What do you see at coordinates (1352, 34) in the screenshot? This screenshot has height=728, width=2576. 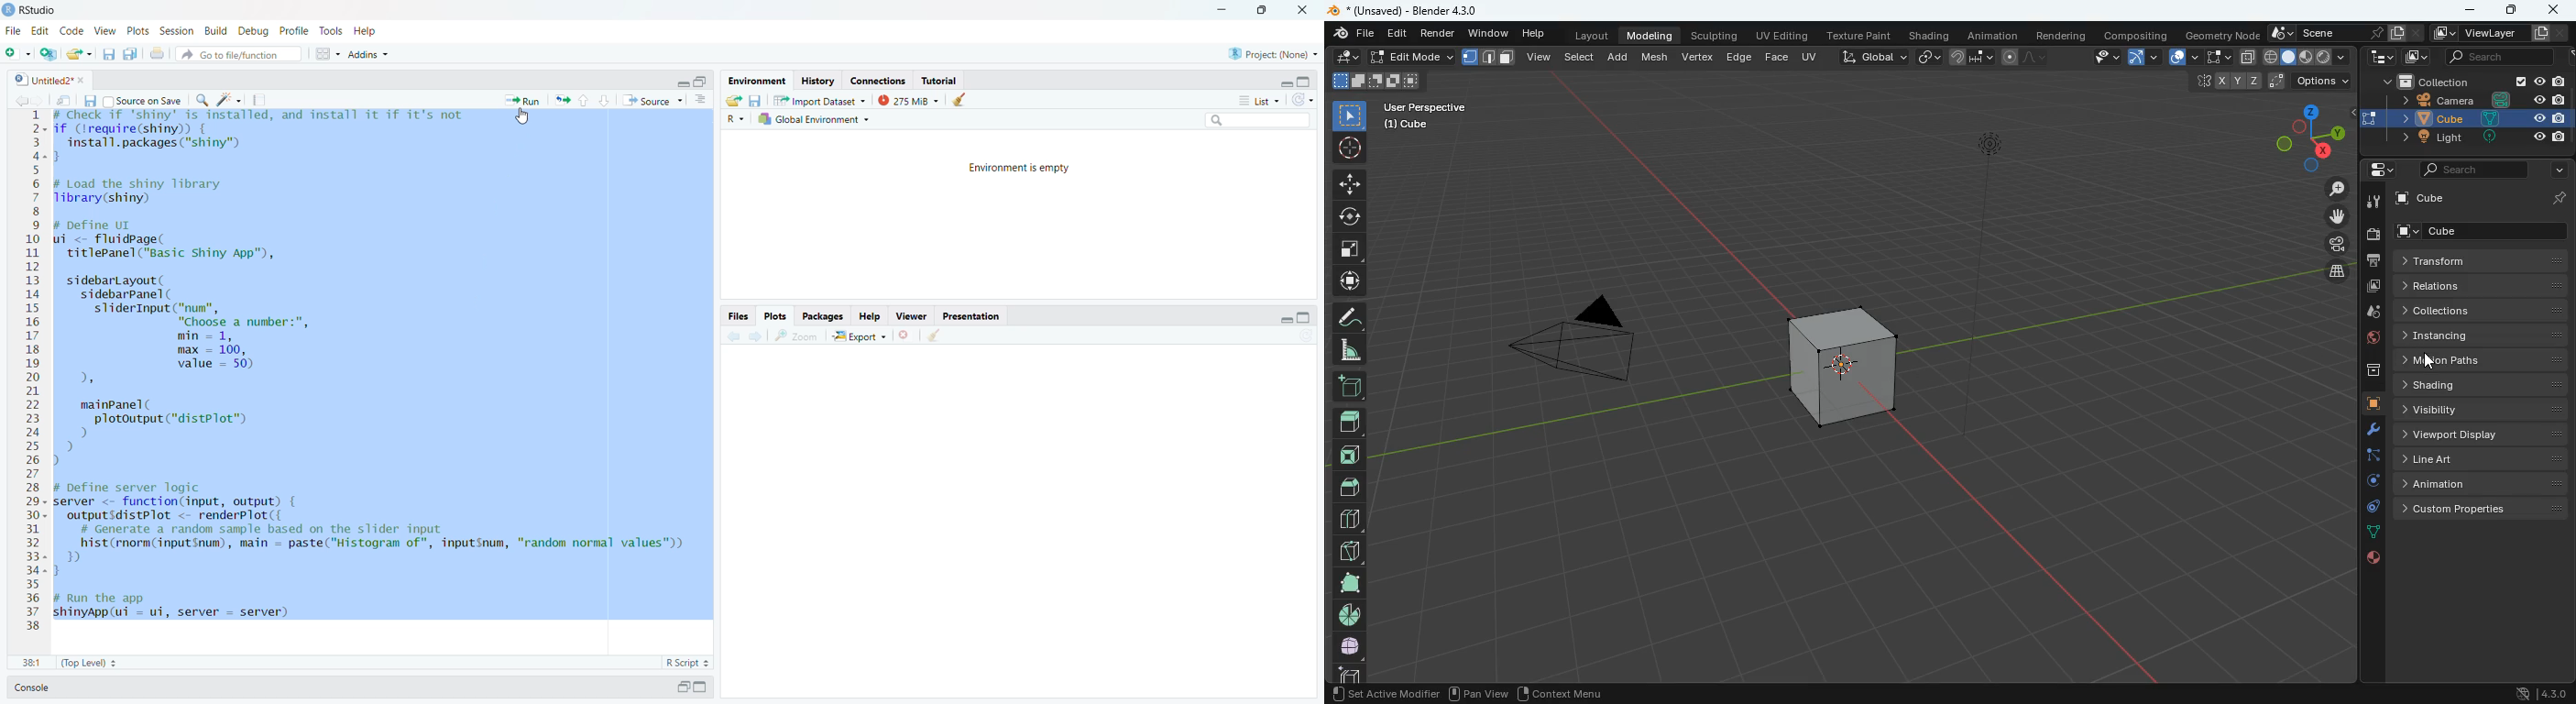 I see `file` at bounding box center [1352, 34].